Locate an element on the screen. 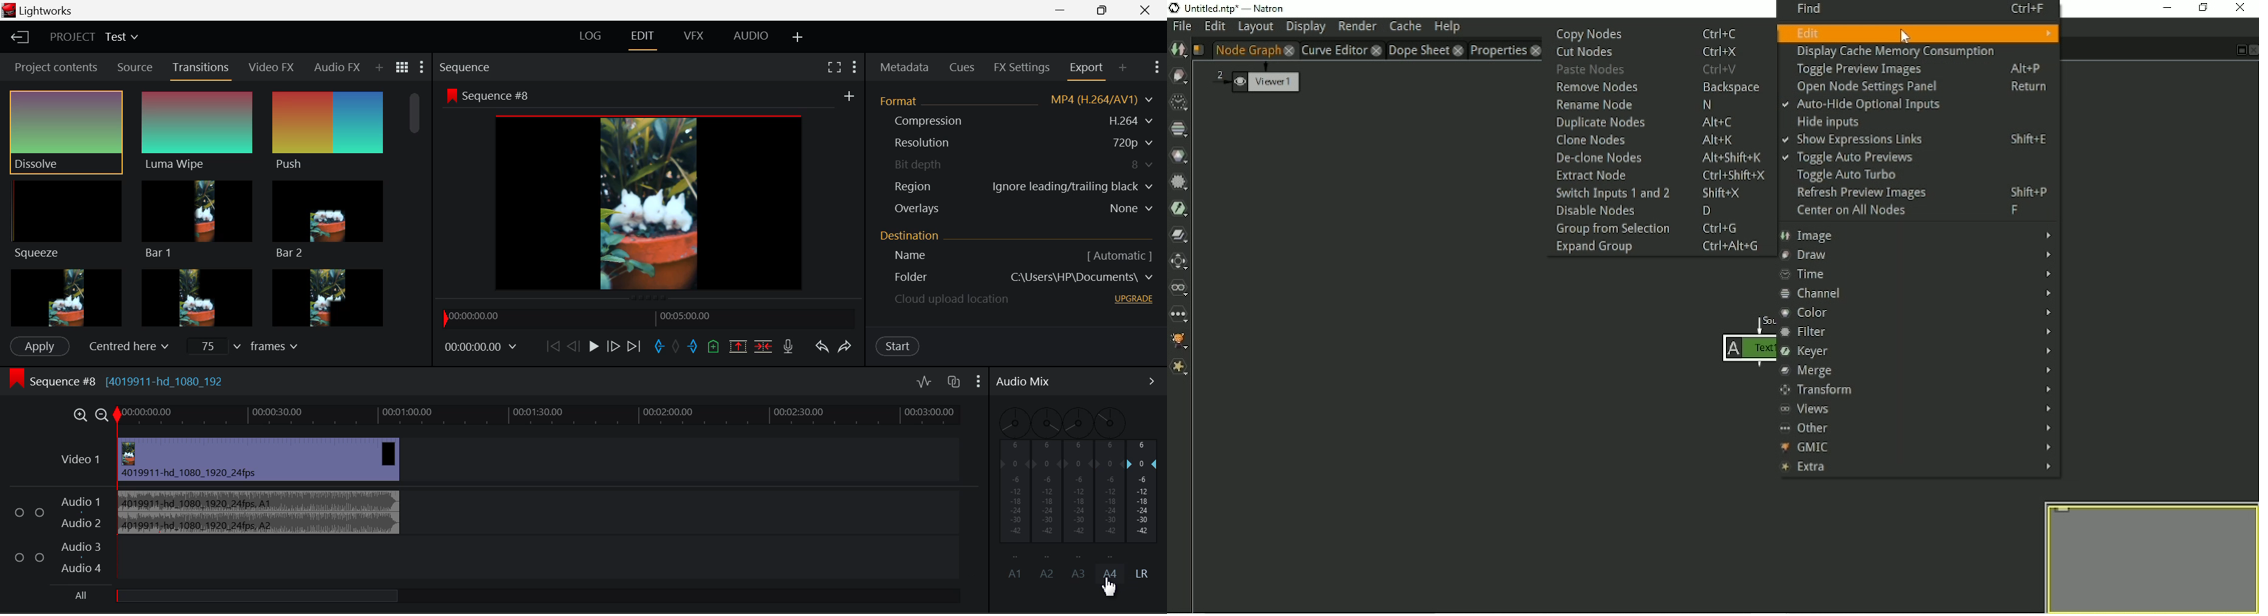  Apply is located at coordinates (40, 347).